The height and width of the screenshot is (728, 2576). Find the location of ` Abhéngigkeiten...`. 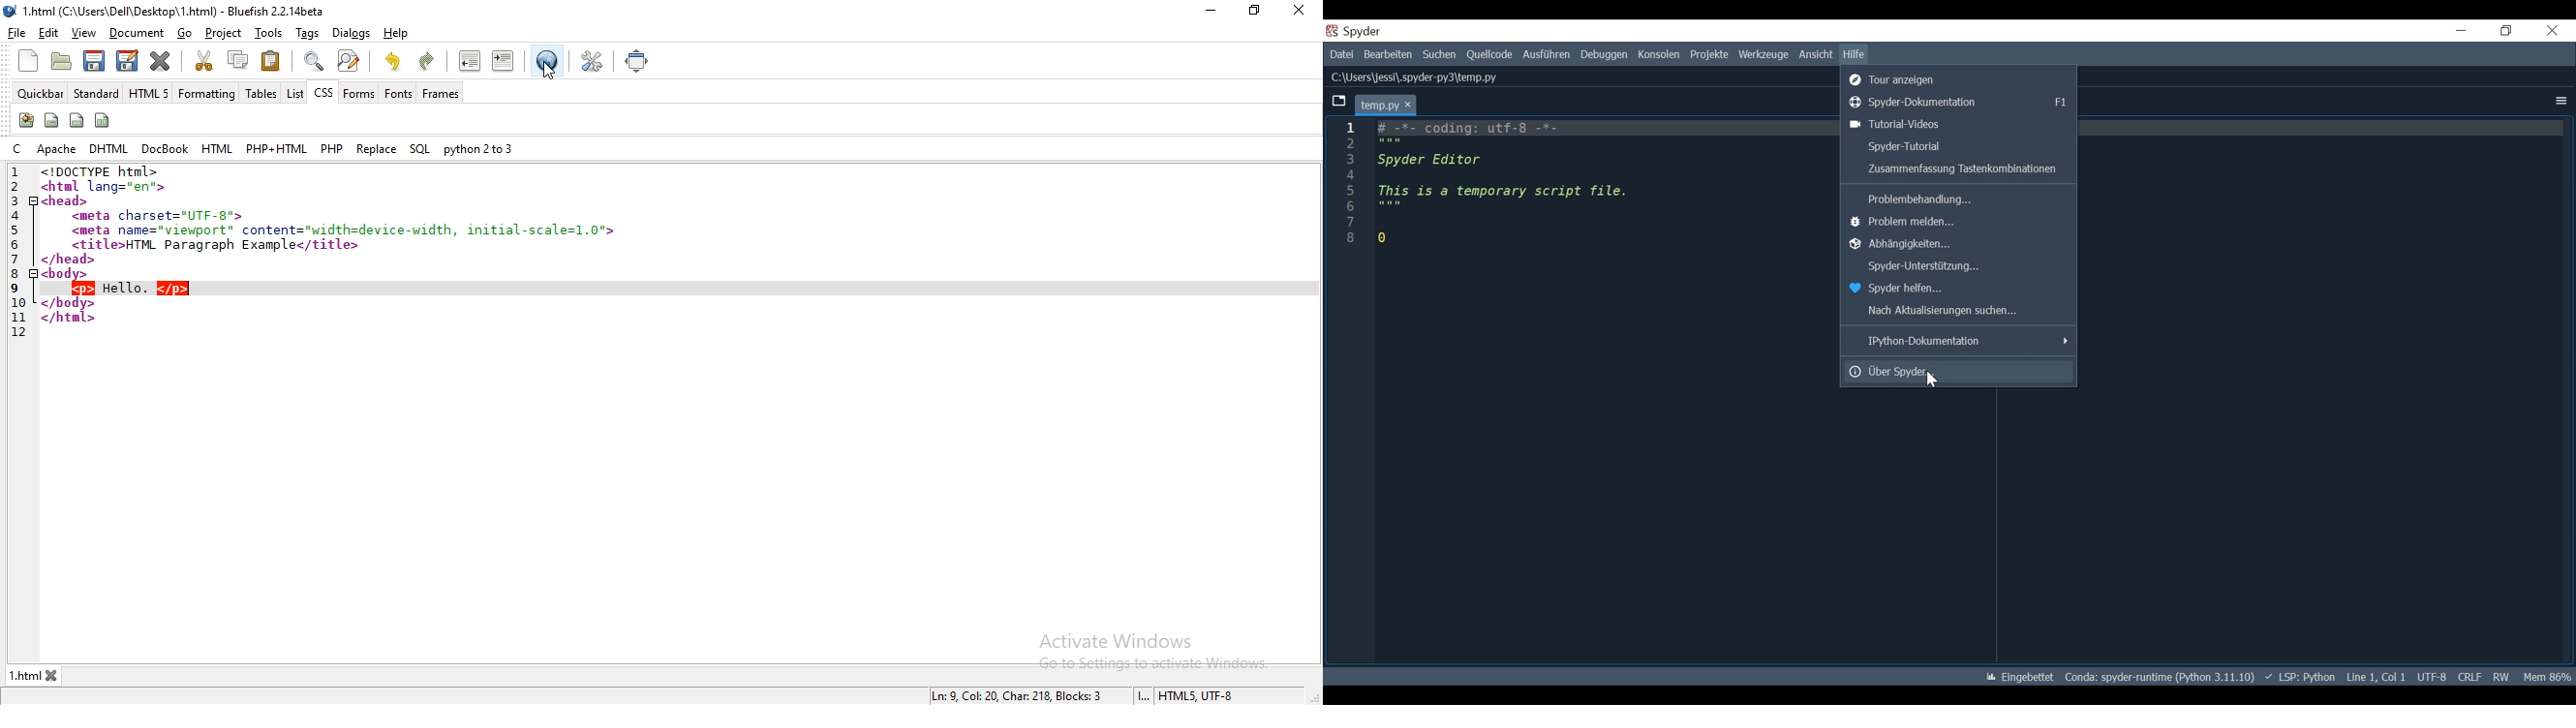

 Abhéngigkeiten... is located at coordinates (1937, 246).